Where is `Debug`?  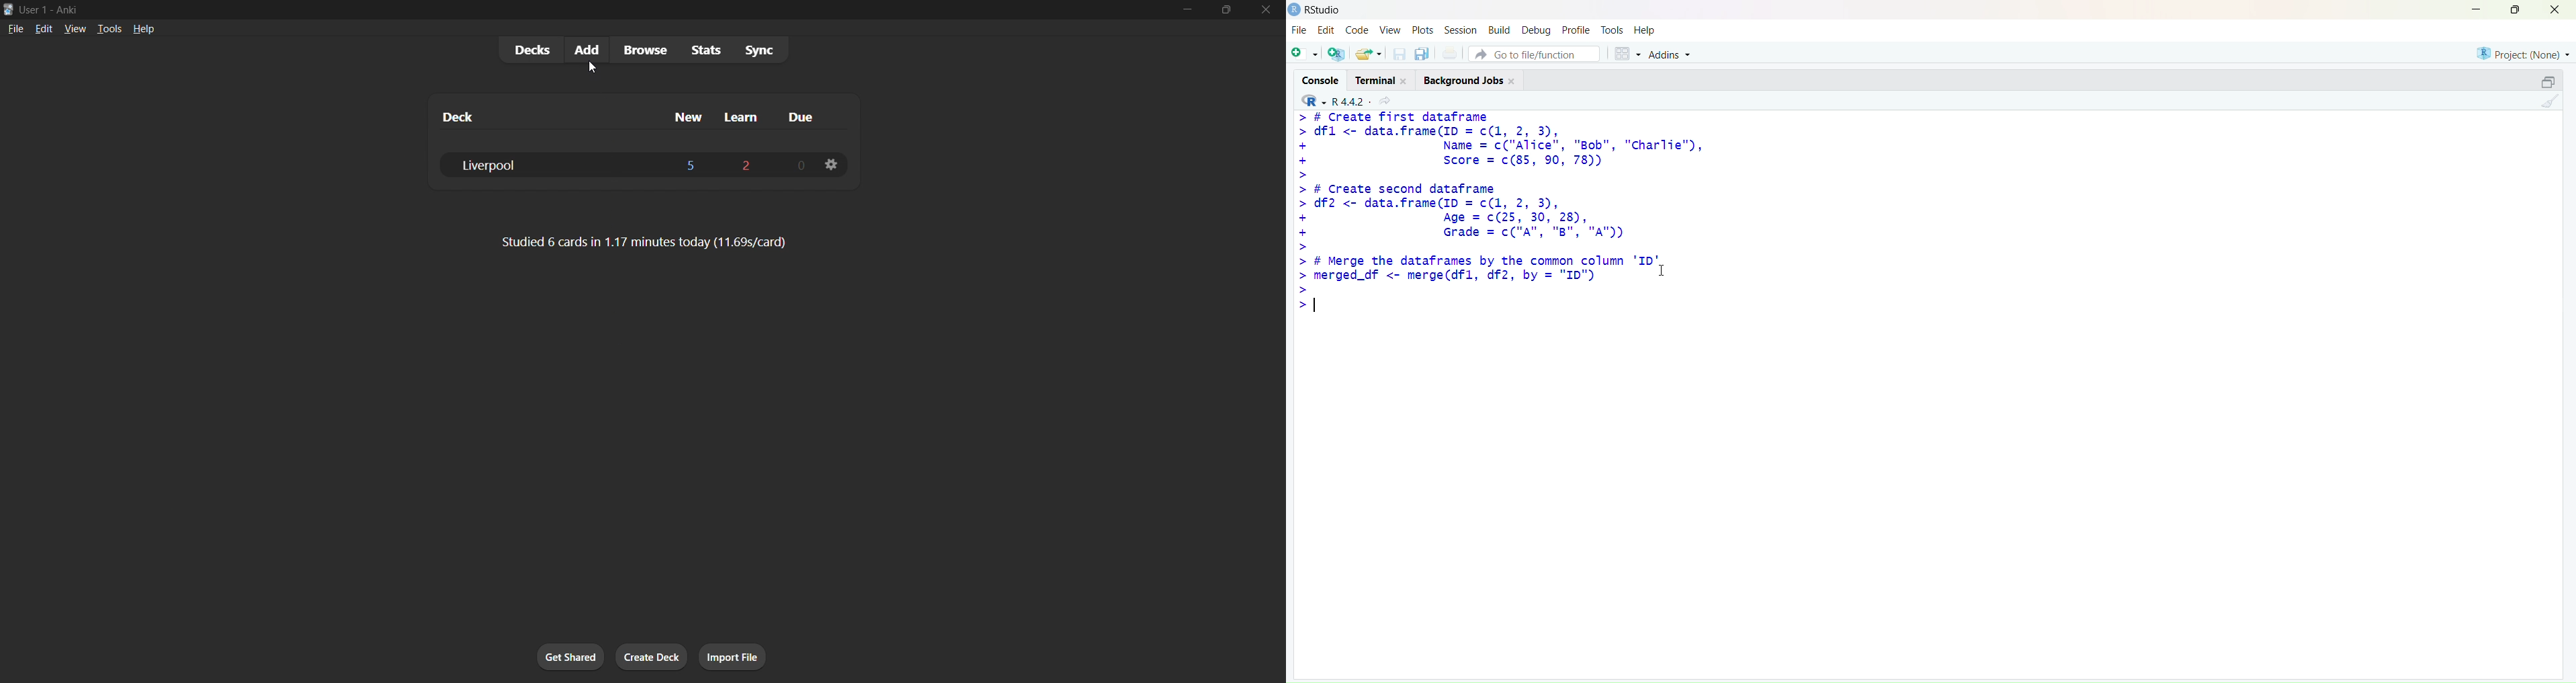
Debug is located at coordinates (1536, 31).